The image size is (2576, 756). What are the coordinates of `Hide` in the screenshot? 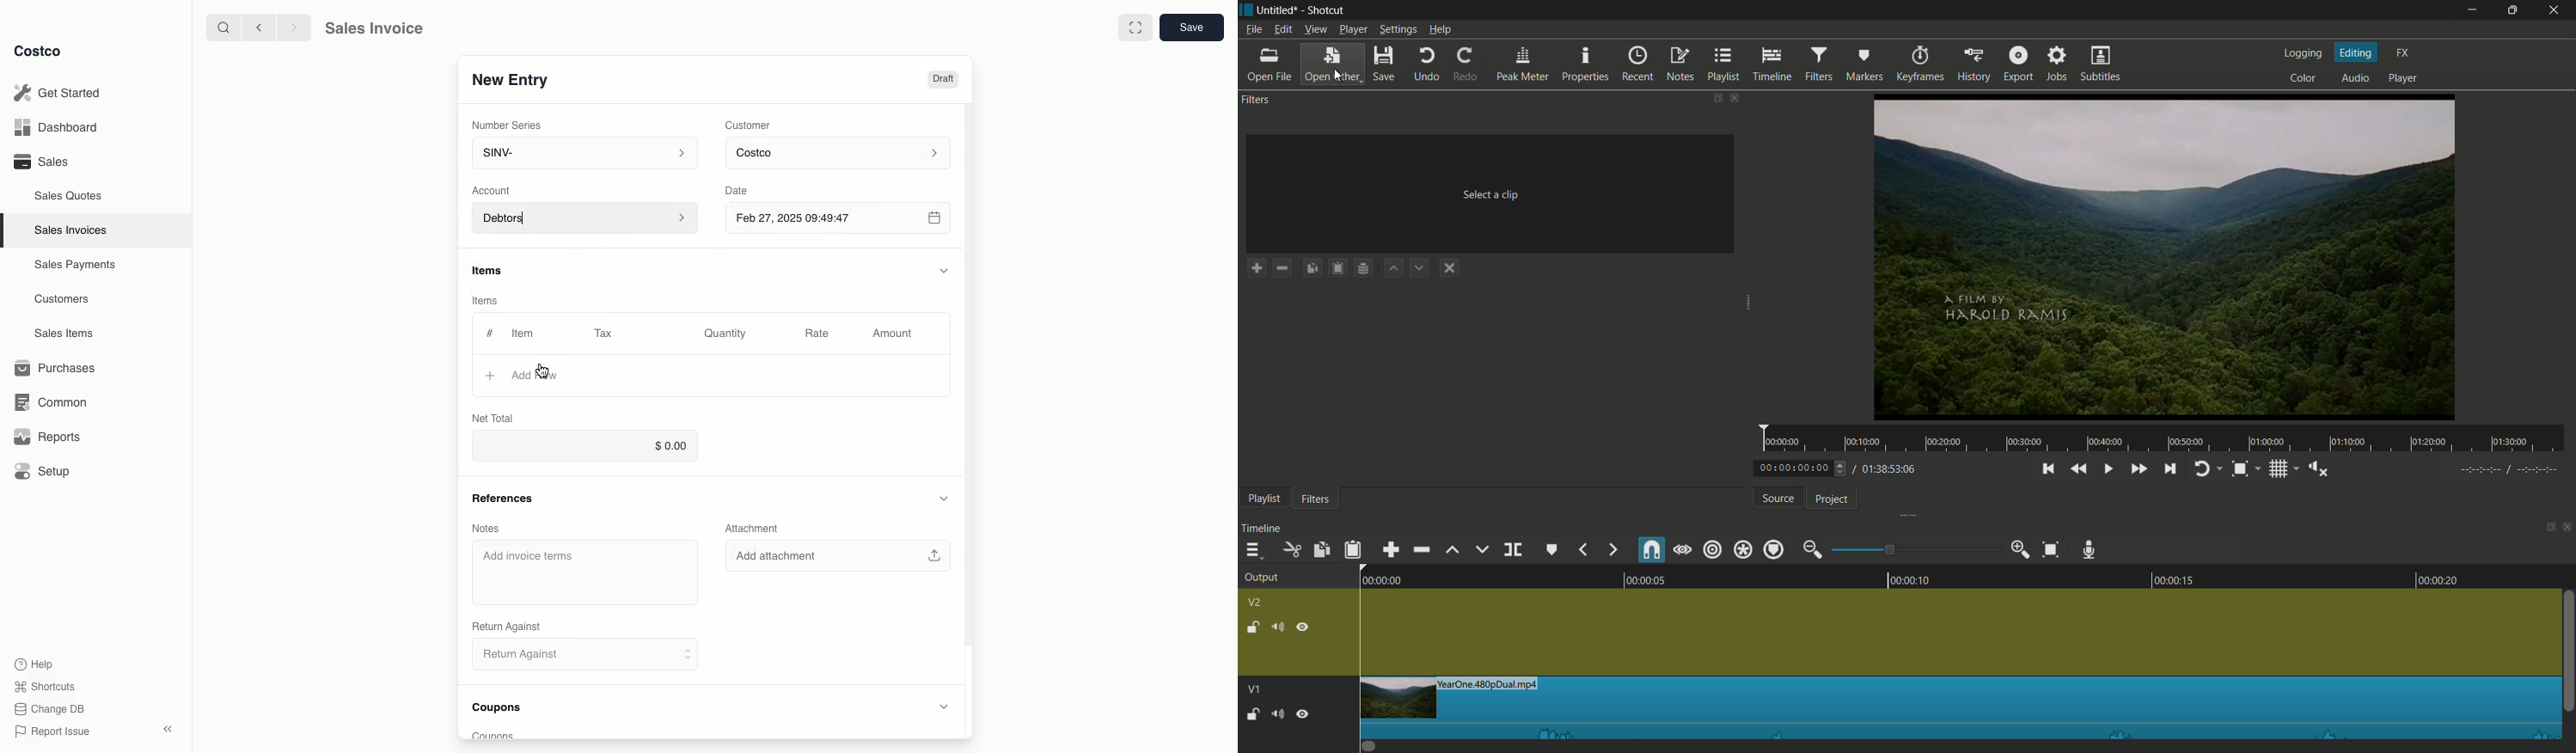 It's located at (942, 499).